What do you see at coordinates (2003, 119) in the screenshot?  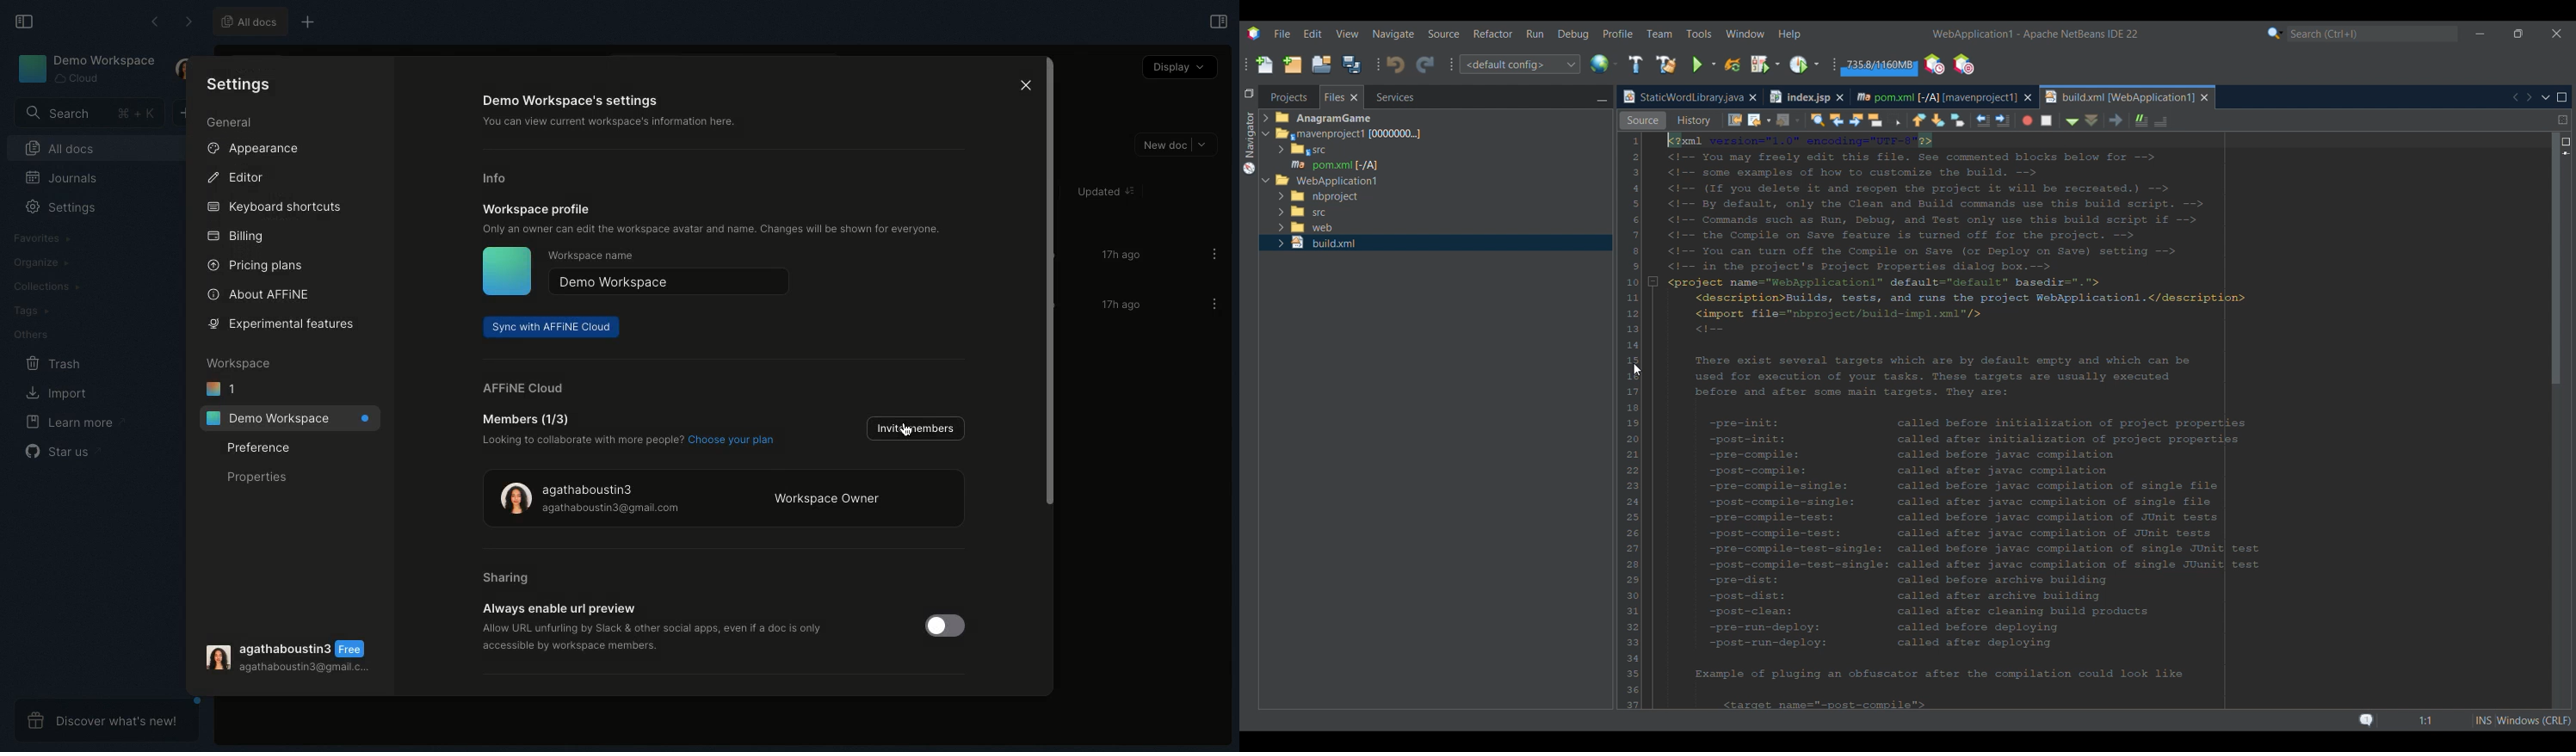 I see `Toggle highlight search` at bounding box center [2003, 119].